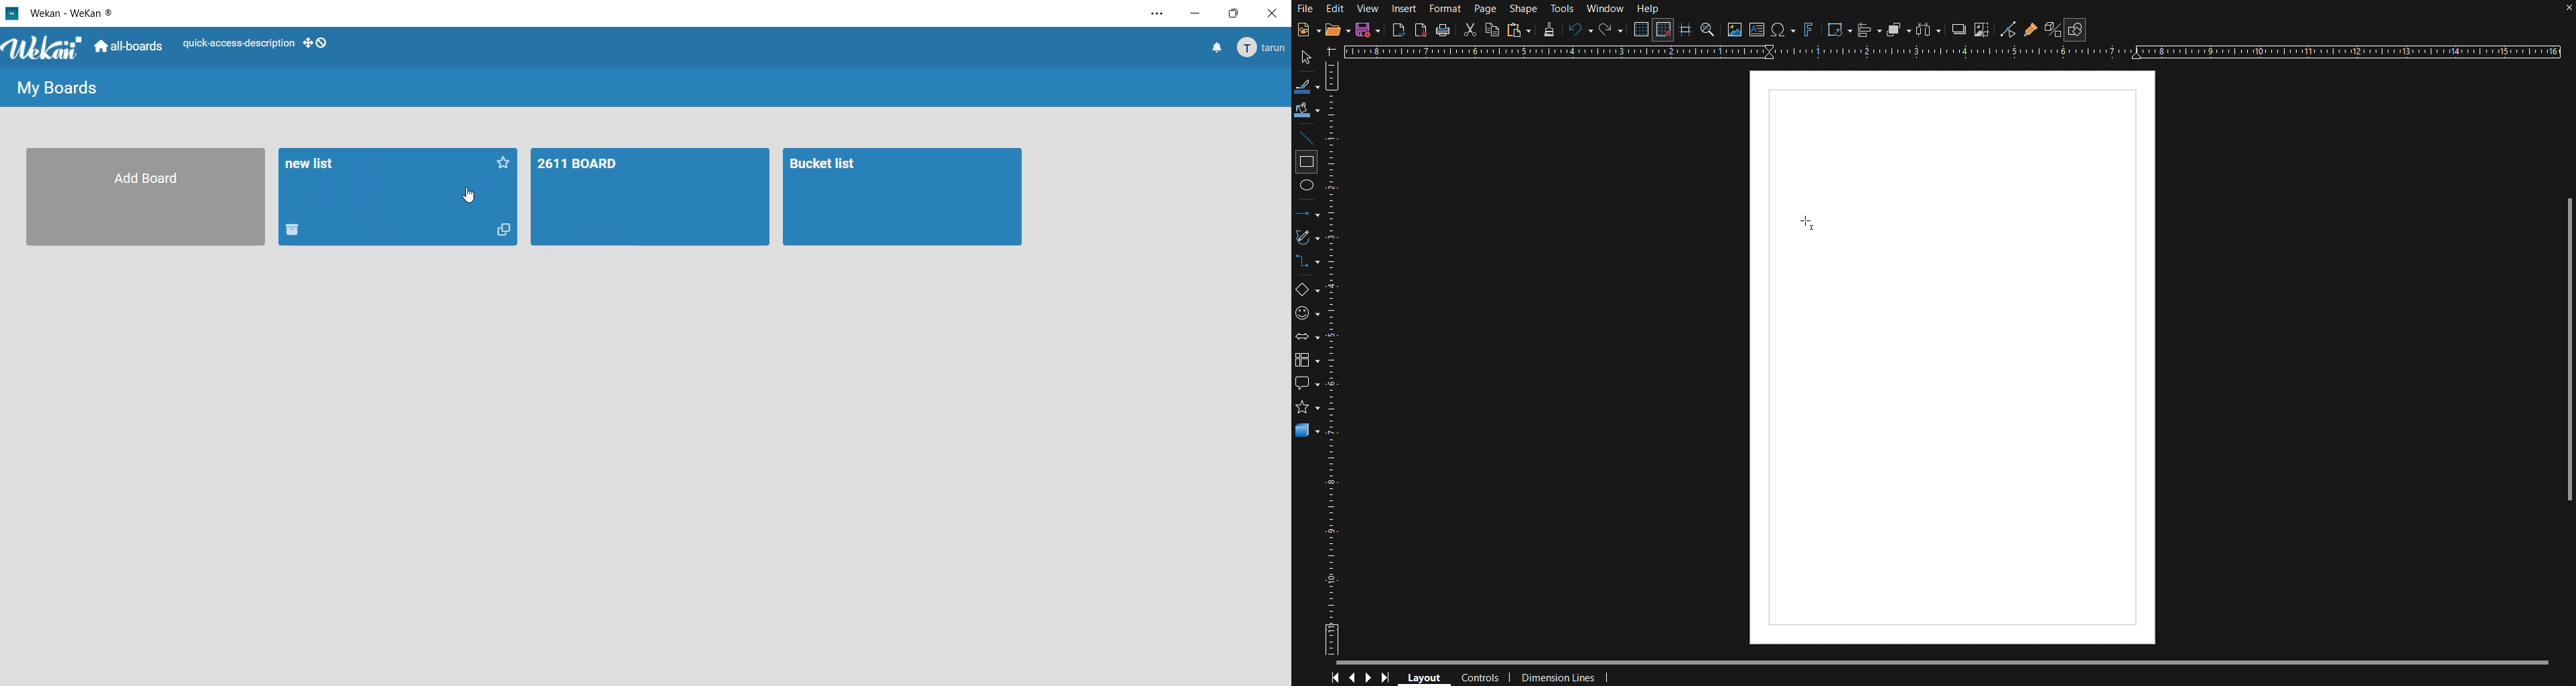 The width and height of the screenshot is (2576, 700). What do you see at coordinates (1307, 383) in the screenshot?
I see `Callout Shapes` at bounding box center [1307, 383].